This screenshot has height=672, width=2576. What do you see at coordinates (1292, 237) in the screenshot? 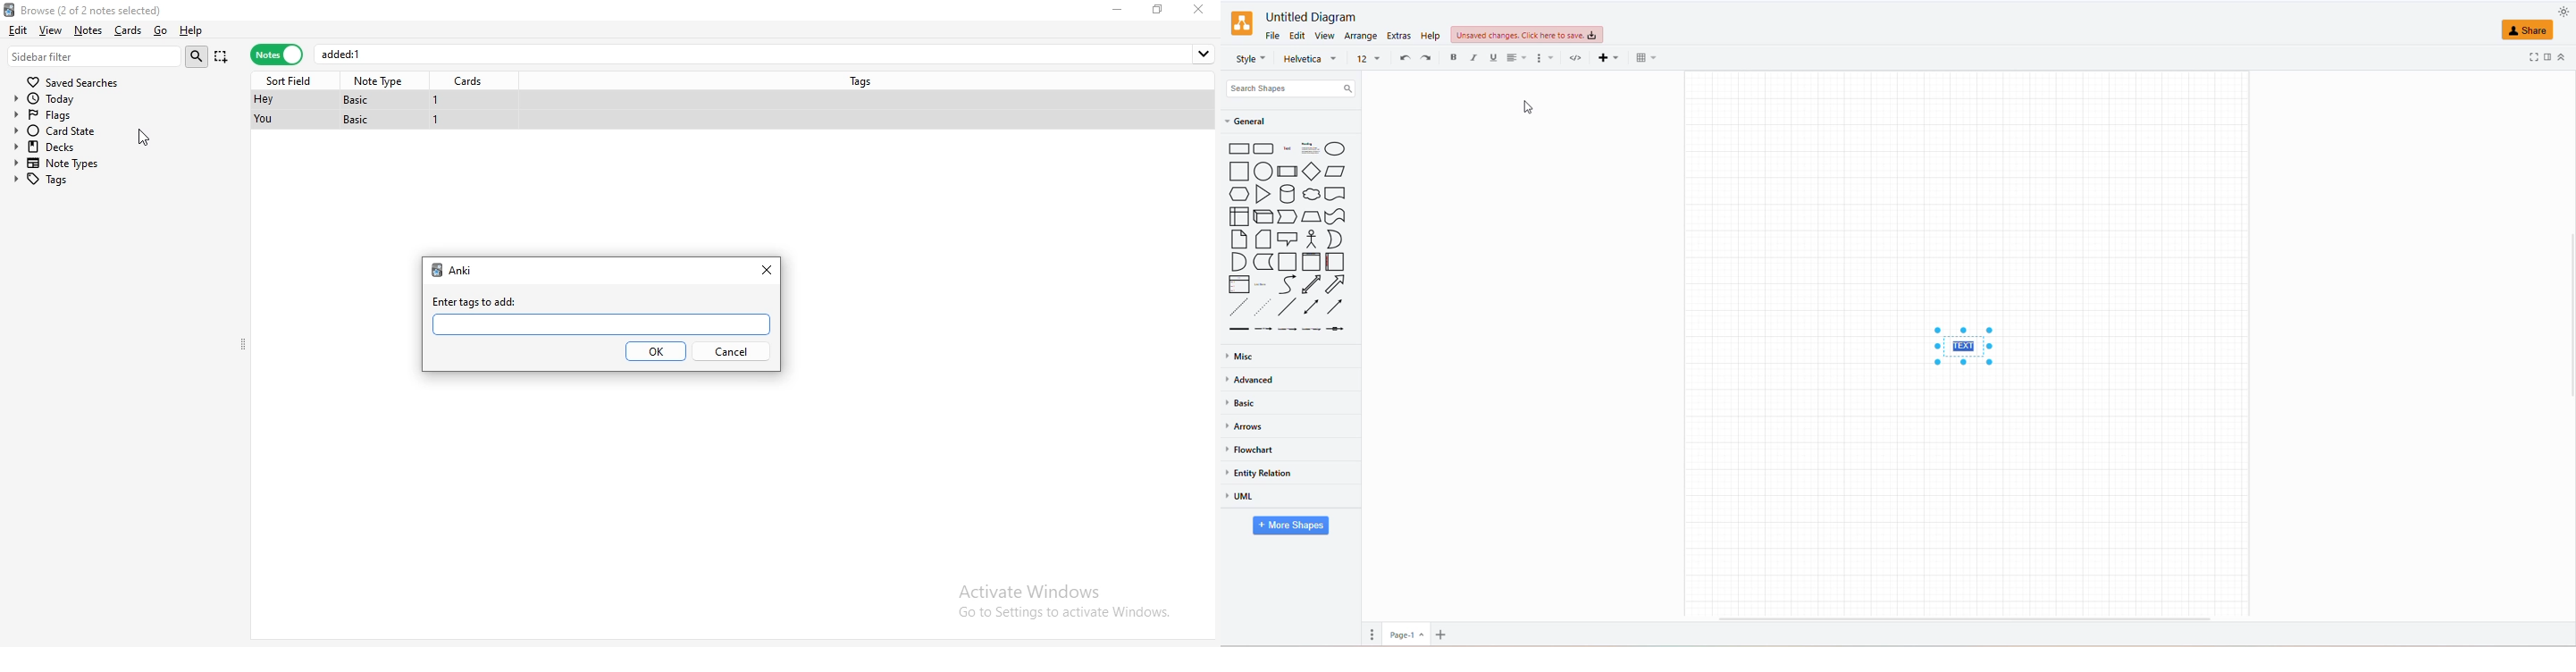
I see `shapes` at bounding box center [1292, 237].